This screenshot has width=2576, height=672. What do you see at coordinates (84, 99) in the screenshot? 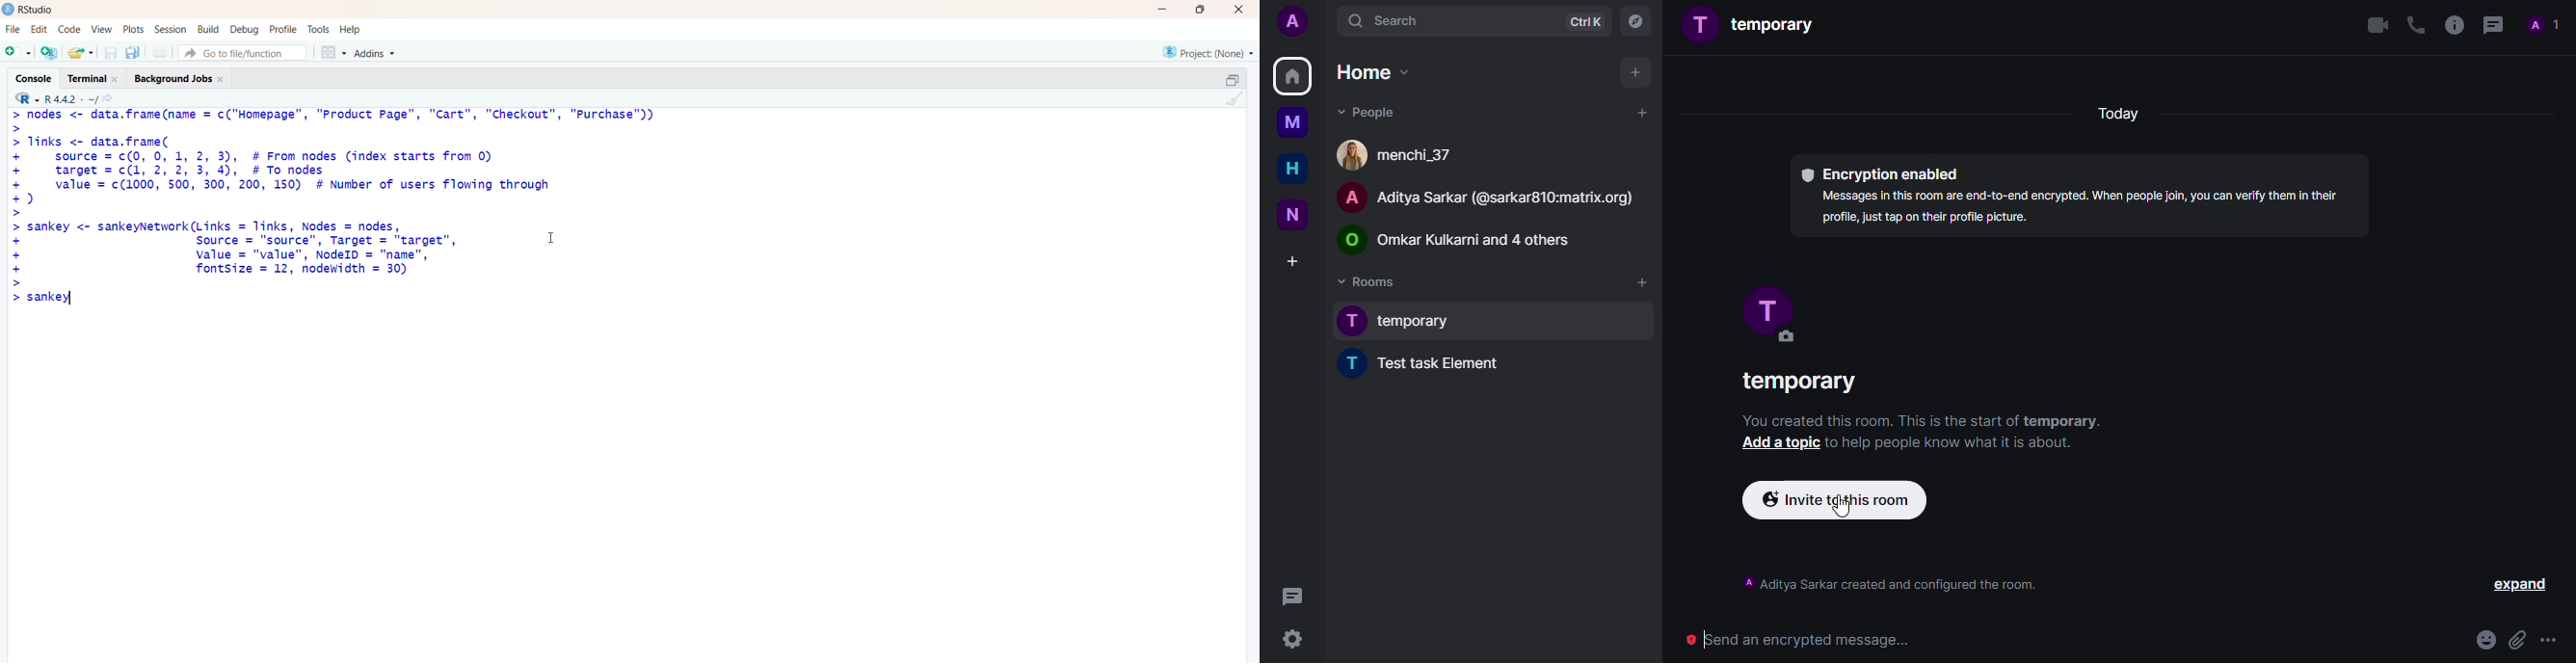
I see `R-R442 - ~/` at bounding box center [84, 99].